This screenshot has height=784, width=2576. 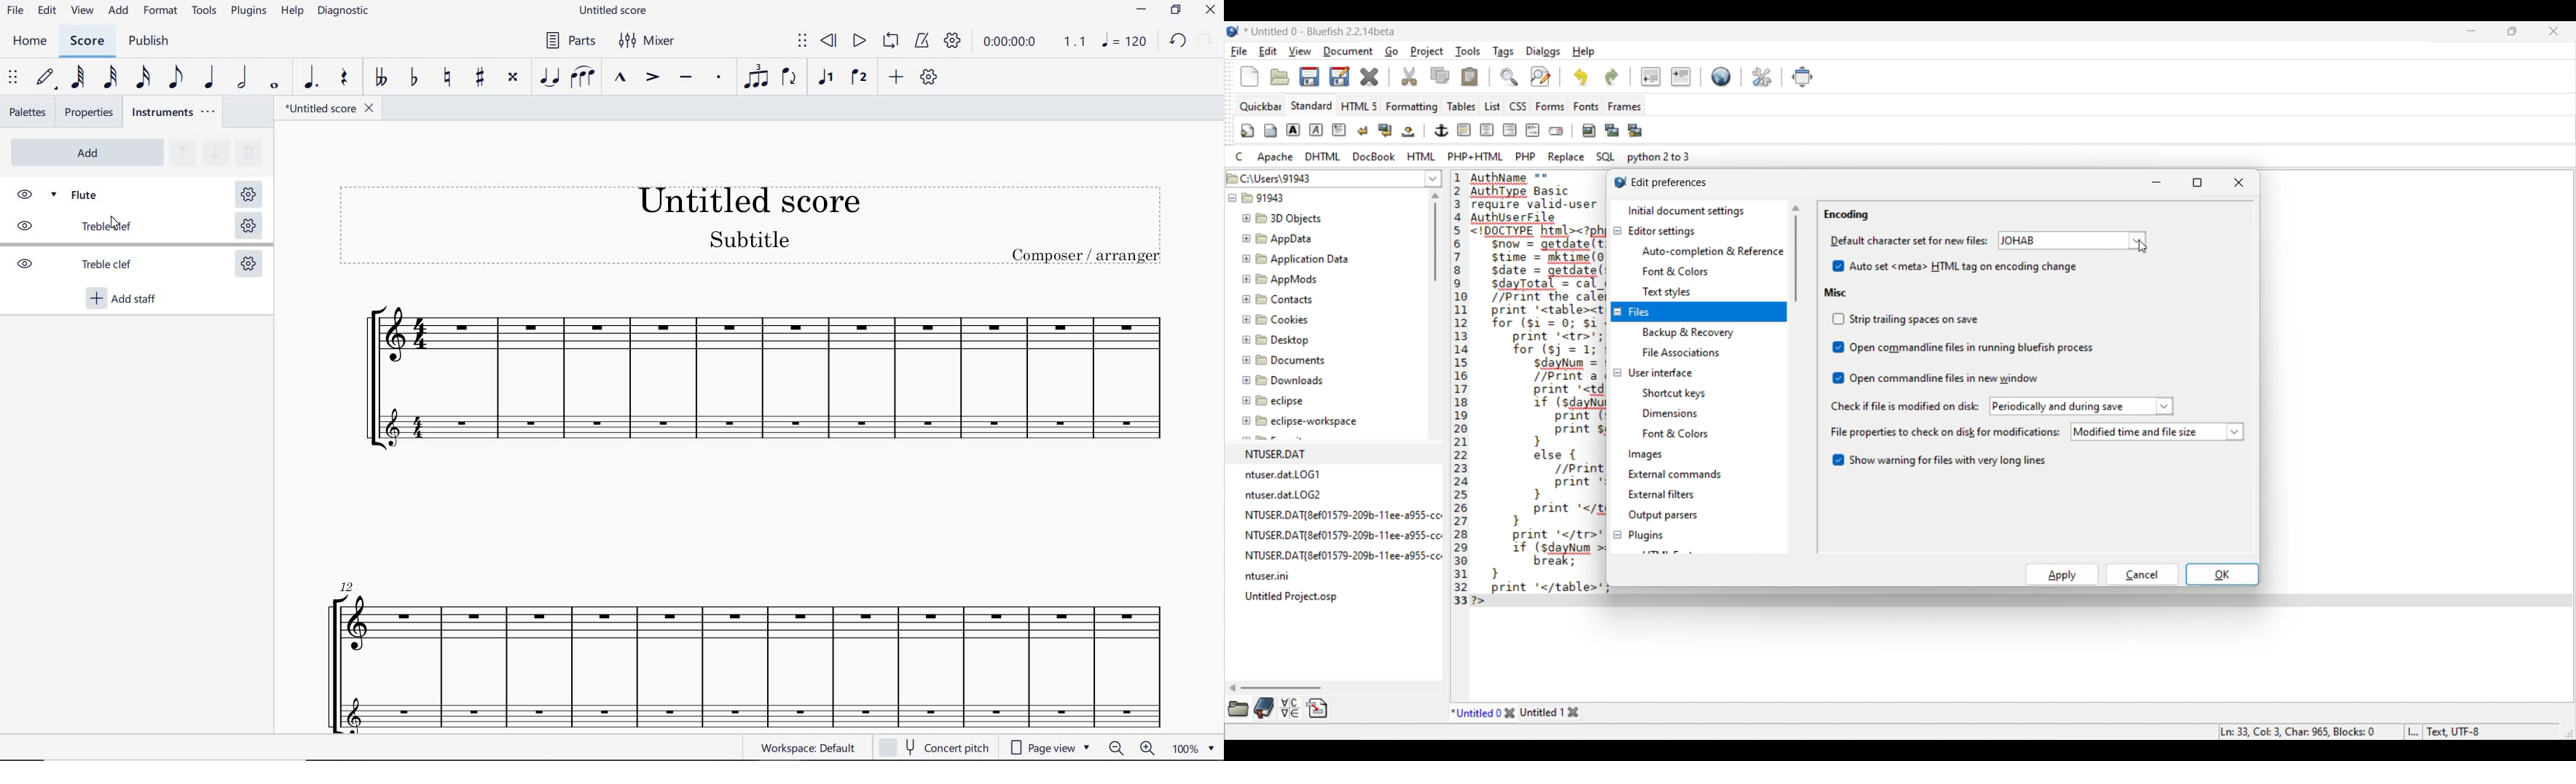 What do you see at coordinates (1427, 51) in the screenshot?
I see `Project menu` at bounding box center [1427, 51].